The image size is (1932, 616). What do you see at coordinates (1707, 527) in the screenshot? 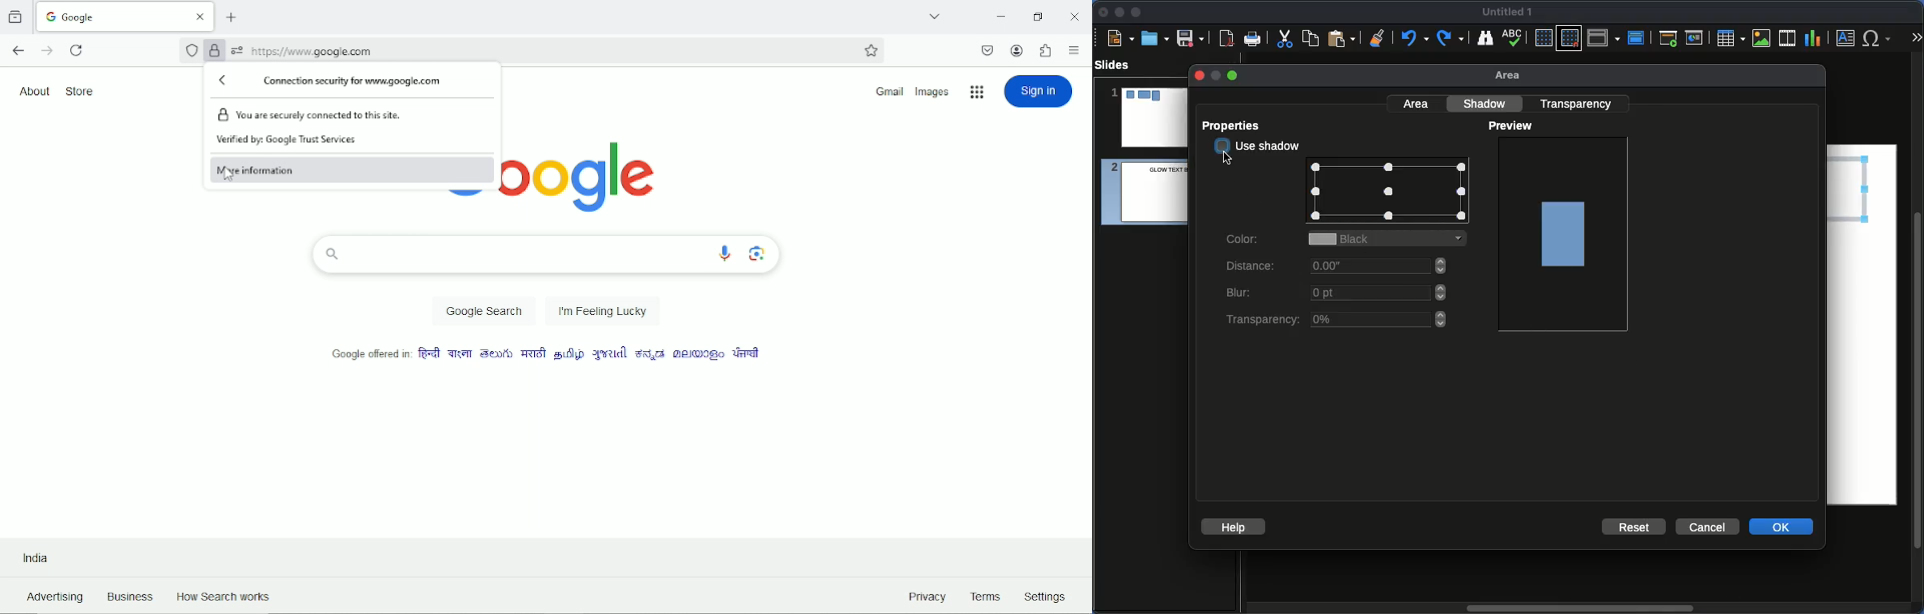
I see `Cancel` at bounding box center [1707, 527].